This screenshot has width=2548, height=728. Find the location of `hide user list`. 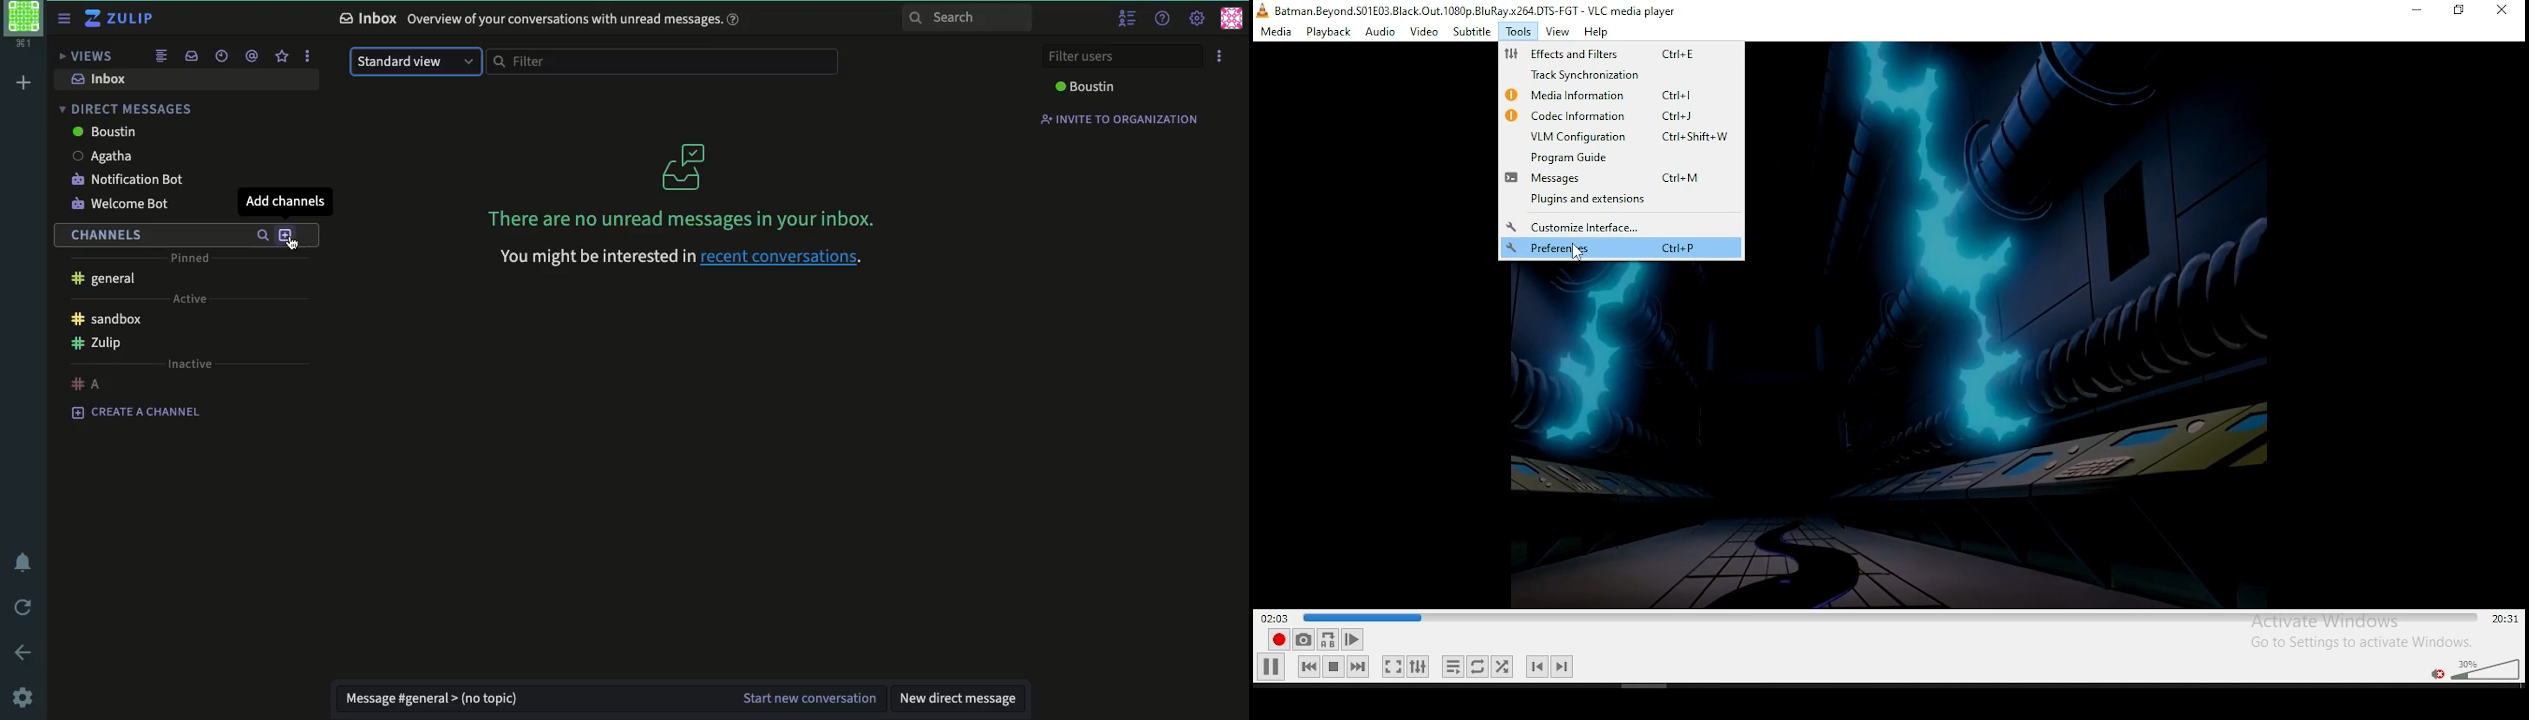

hide user list is located at coordinates (1126, 17).